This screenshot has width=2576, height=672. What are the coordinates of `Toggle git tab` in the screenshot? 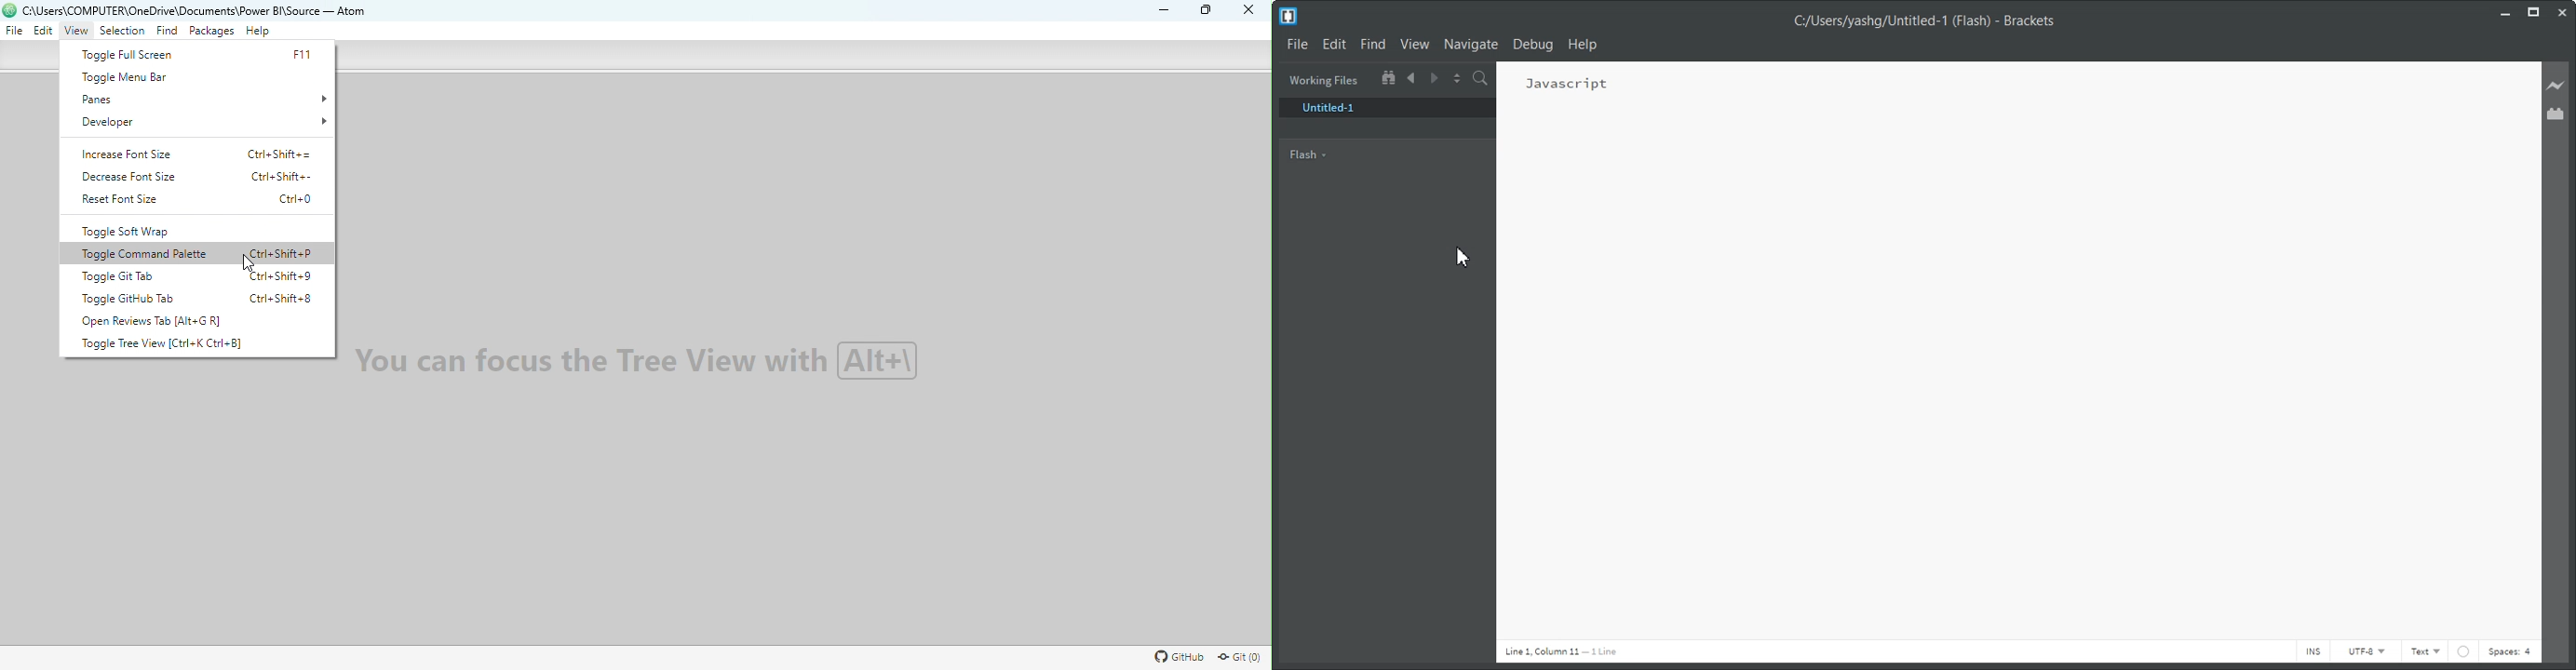 It's located at (198, 277).